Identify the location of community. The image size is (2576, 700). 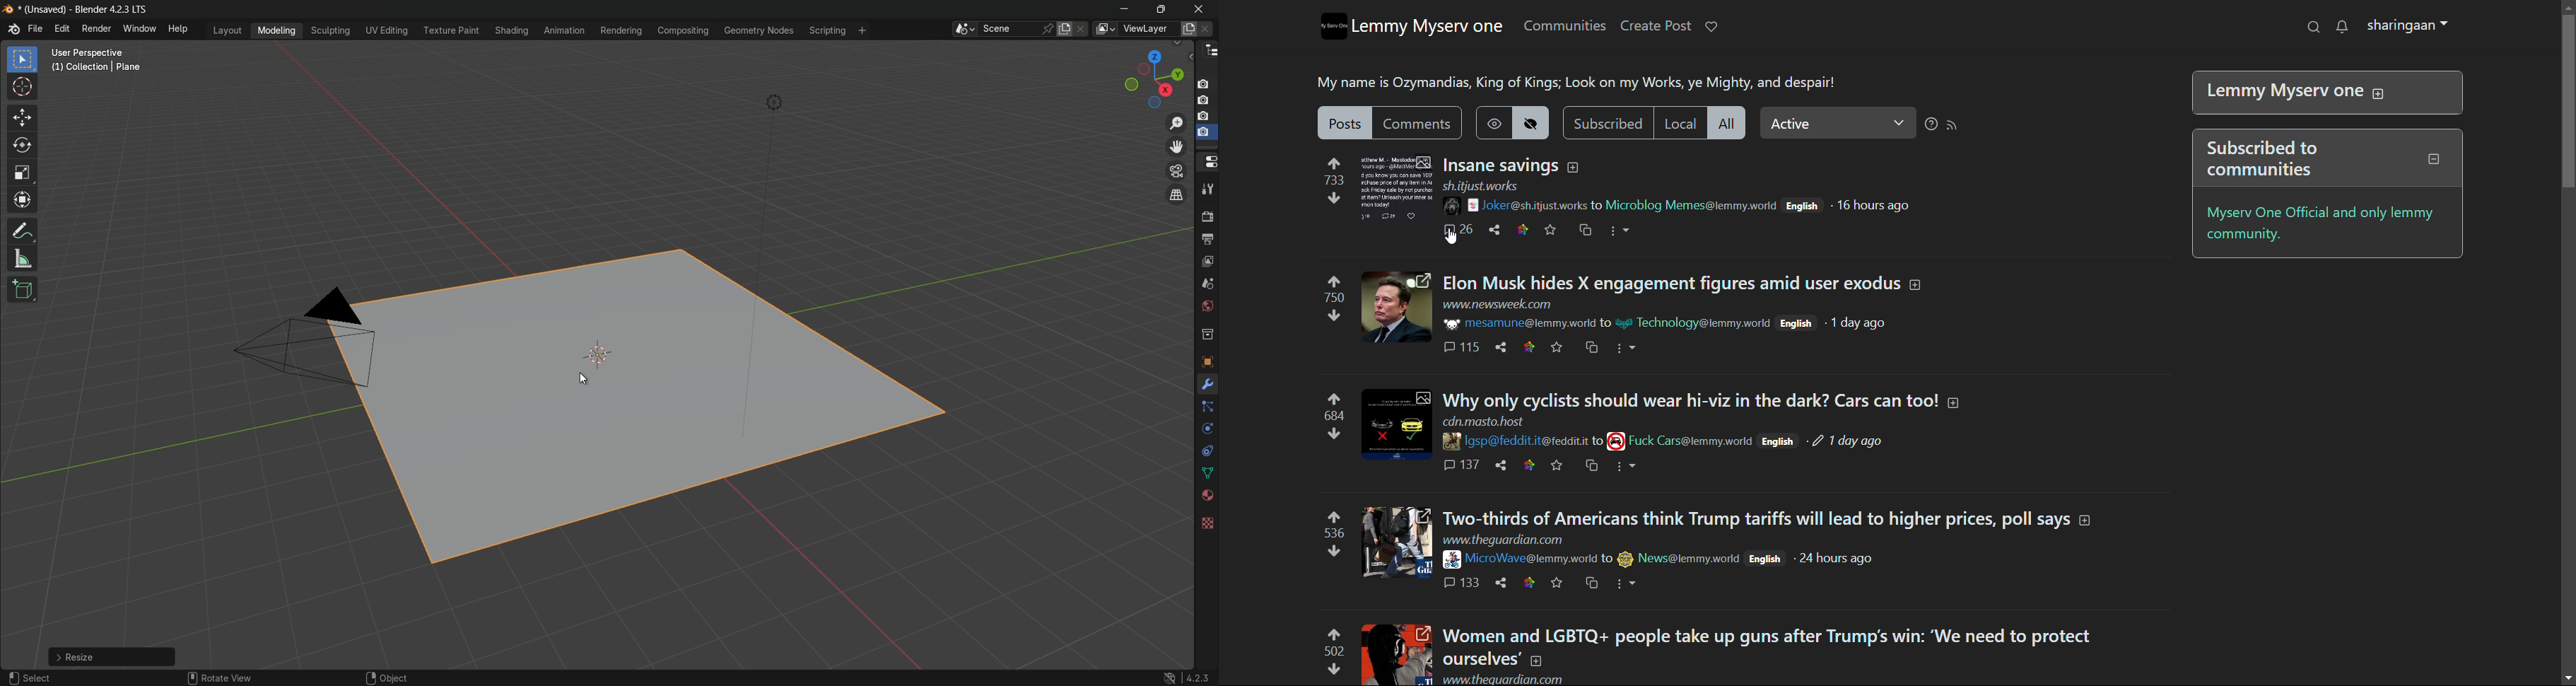
(1680, 440).